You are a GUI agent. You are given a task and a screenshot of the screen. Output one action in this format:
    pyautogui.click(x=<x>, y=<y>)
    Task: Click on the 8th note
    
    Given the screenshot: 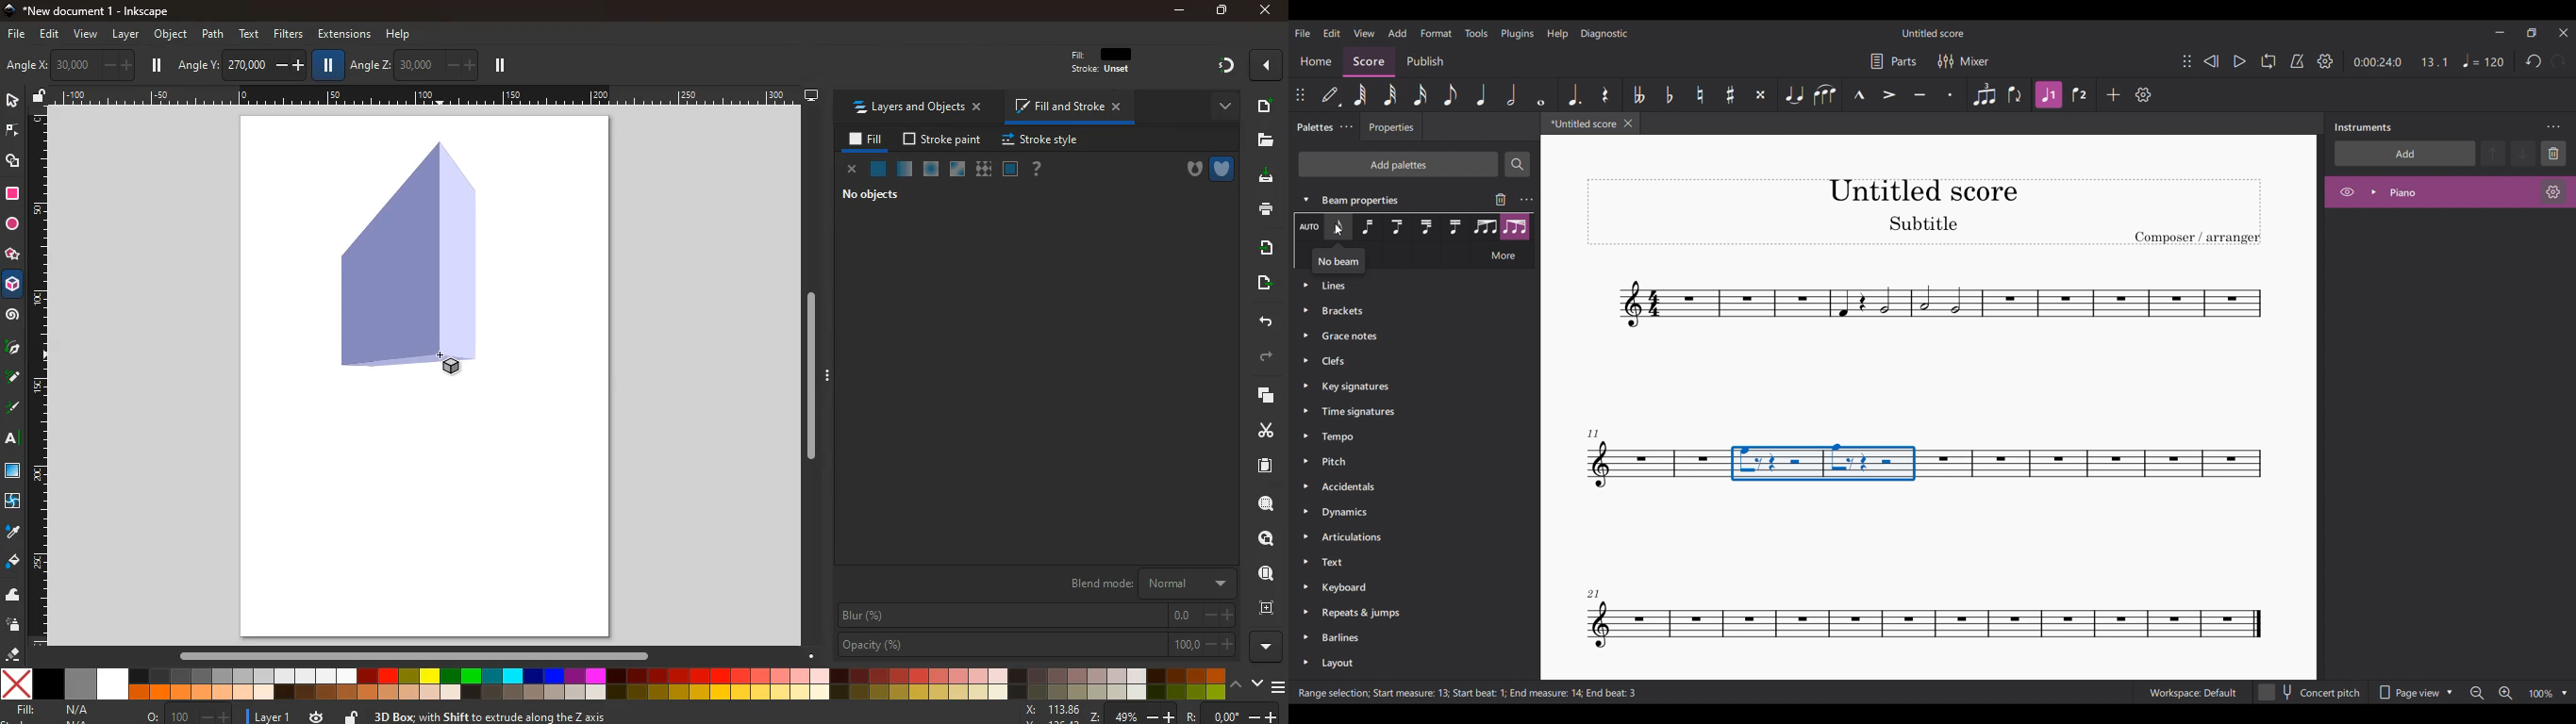 What is the action you would take?
    pyautogui.click(x=1450, y=95)
    